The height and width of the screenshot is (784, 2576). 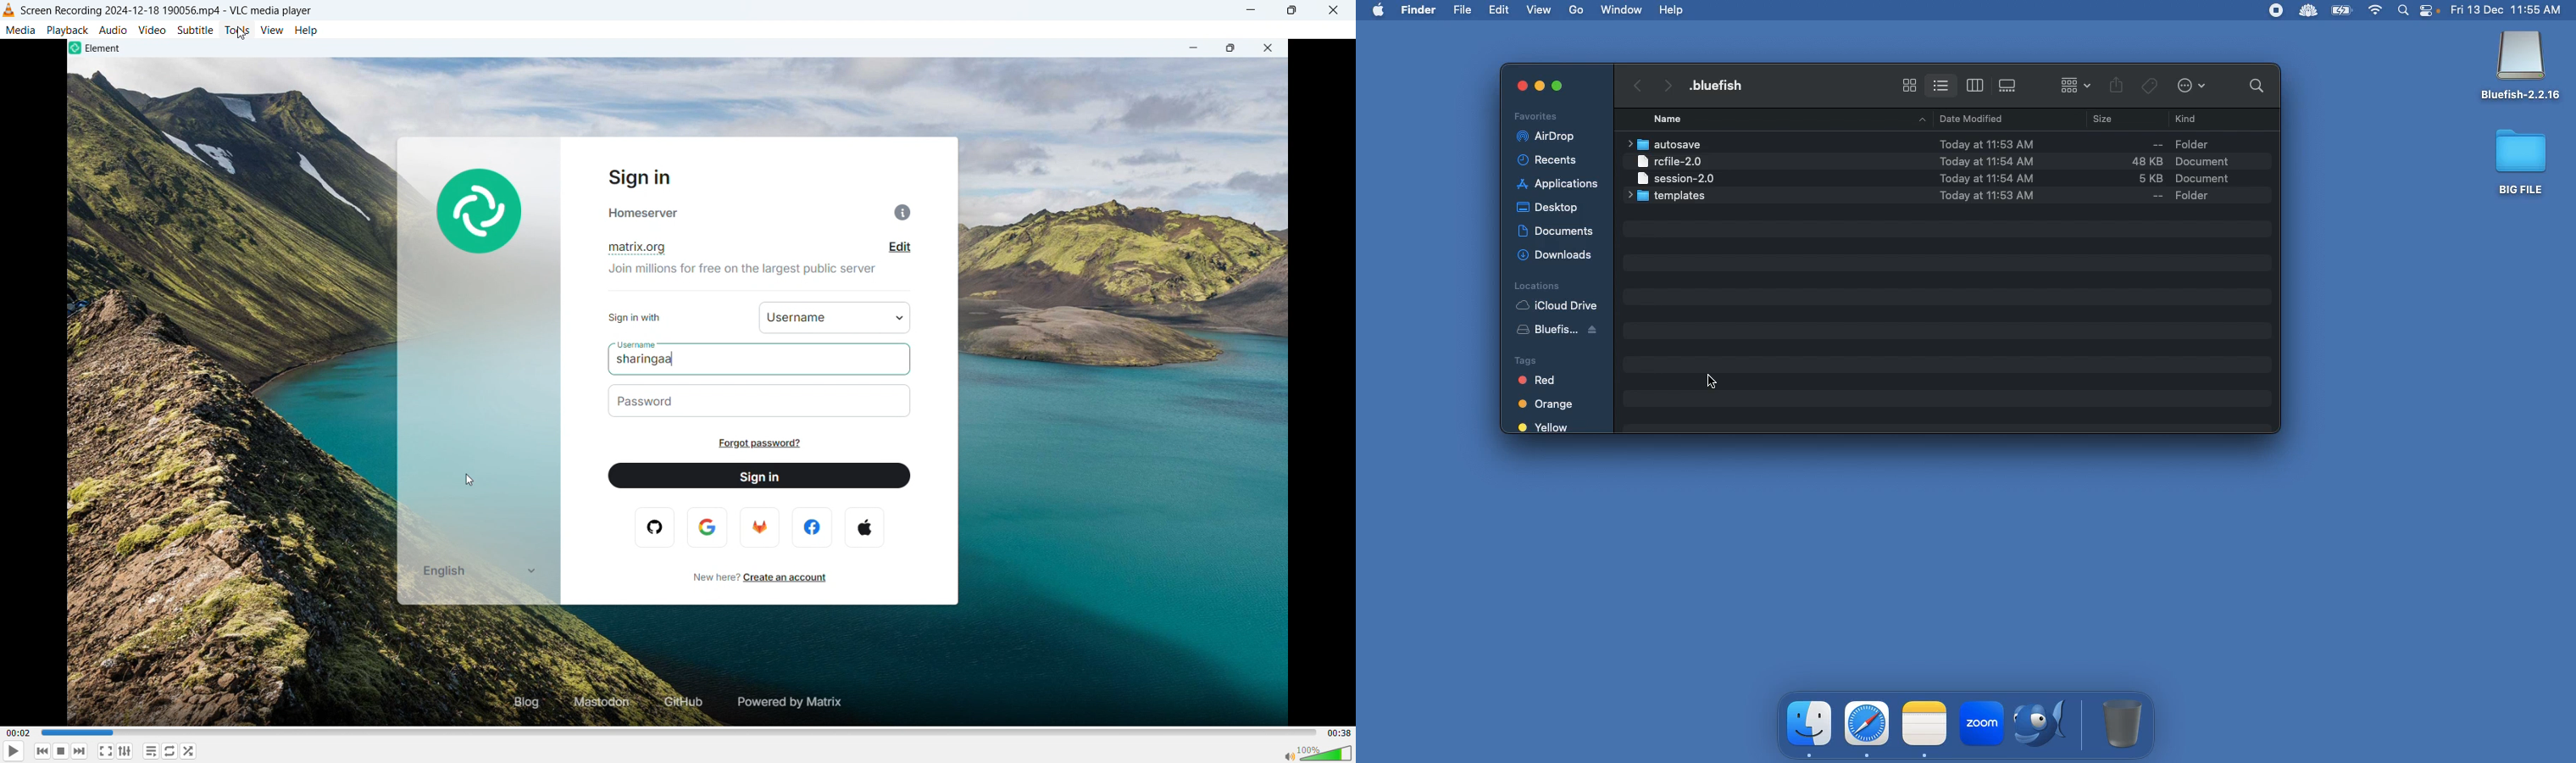 I want to click on close, so click(x=1263, y=49).